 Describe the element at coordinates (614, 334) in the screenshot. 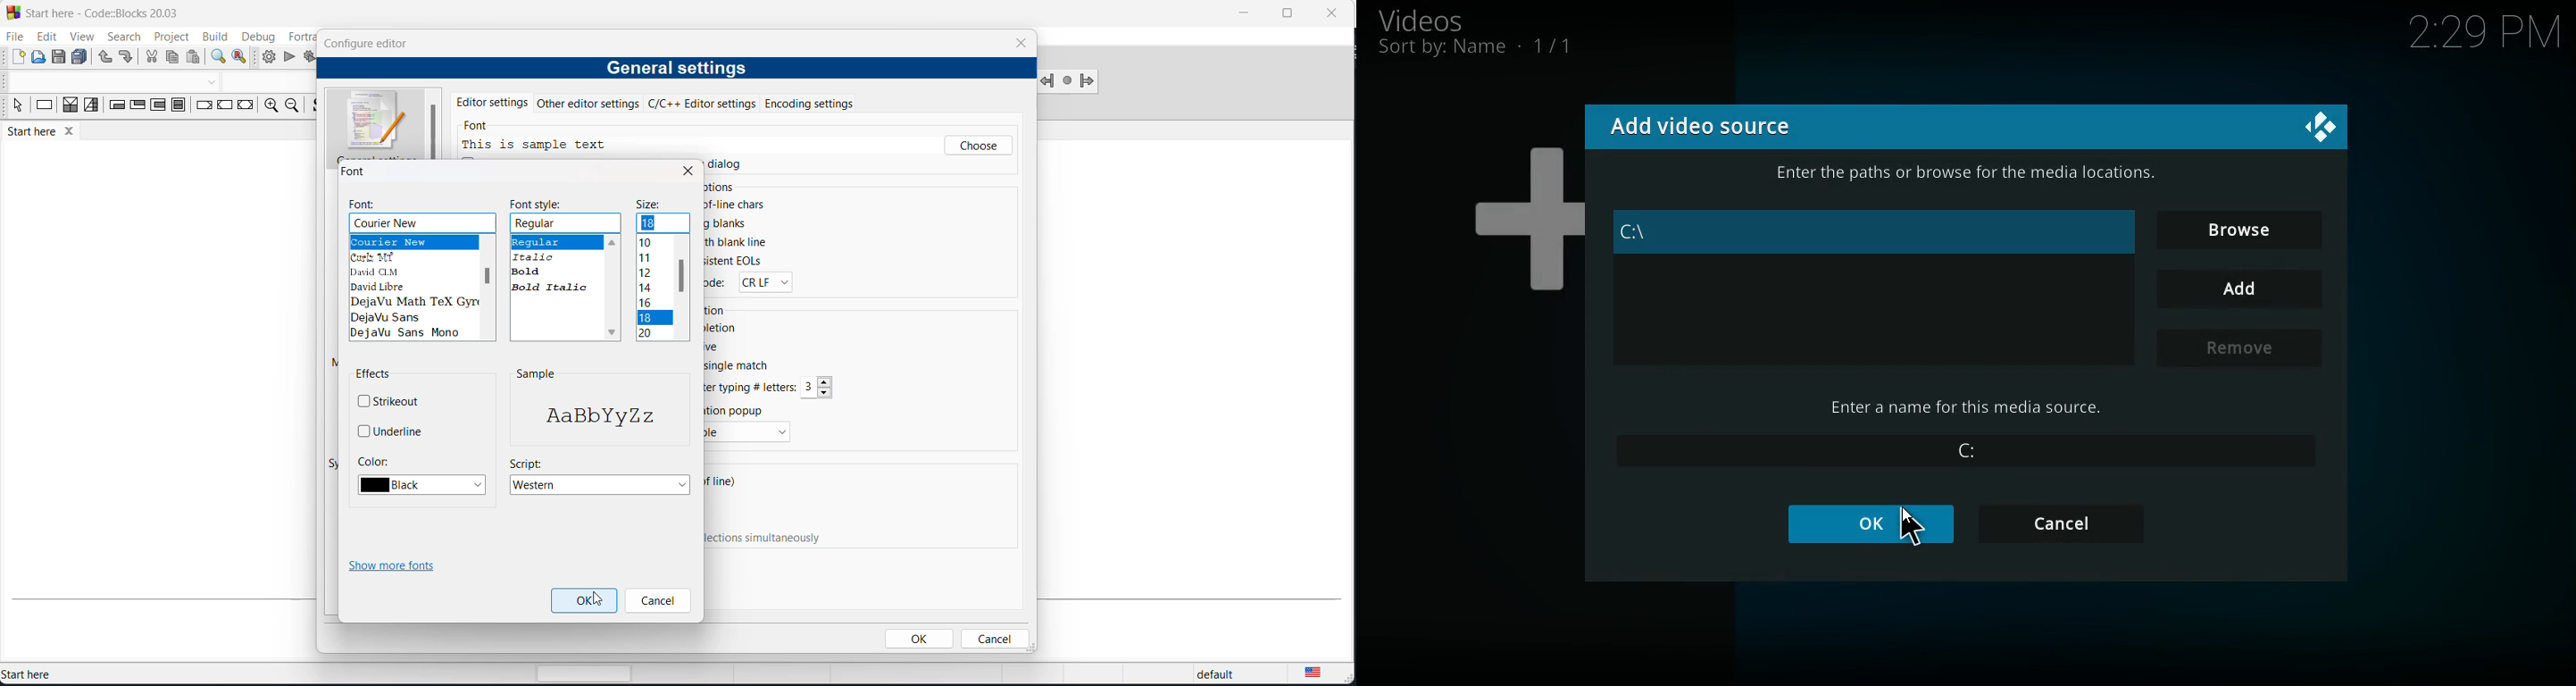

I see `move downwards` at that location.